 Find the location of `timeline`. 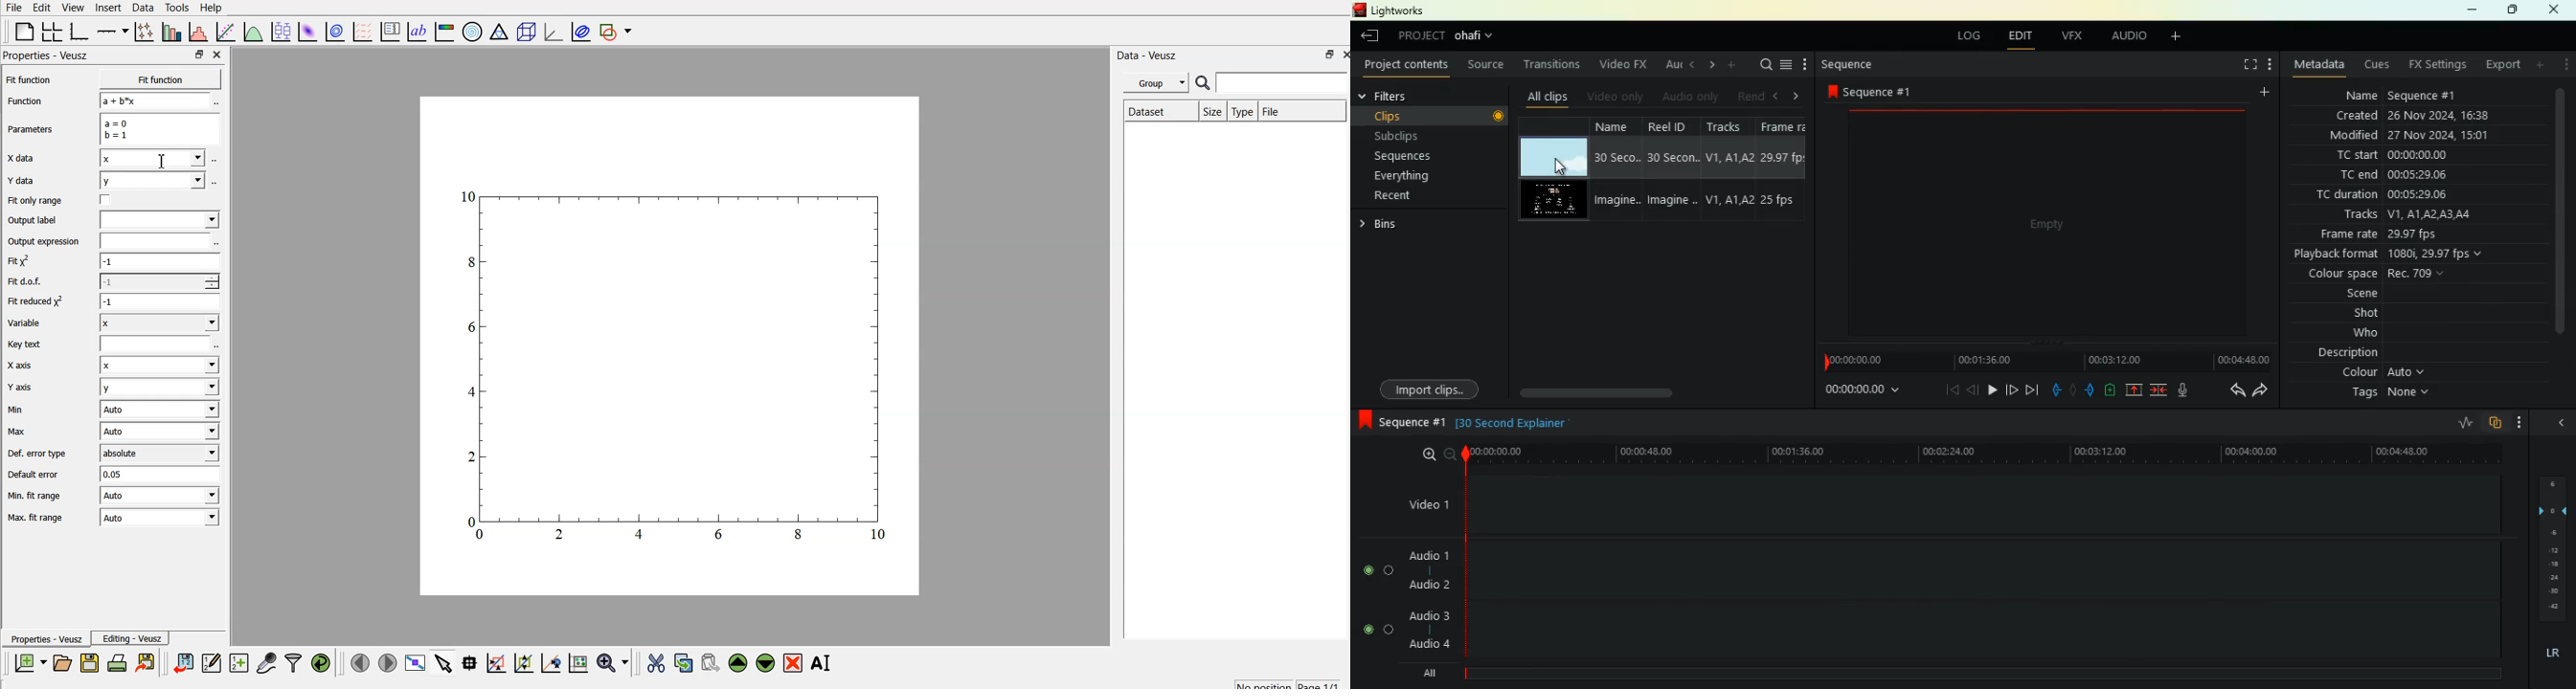

timeline is located at coordinates (2042, 359).